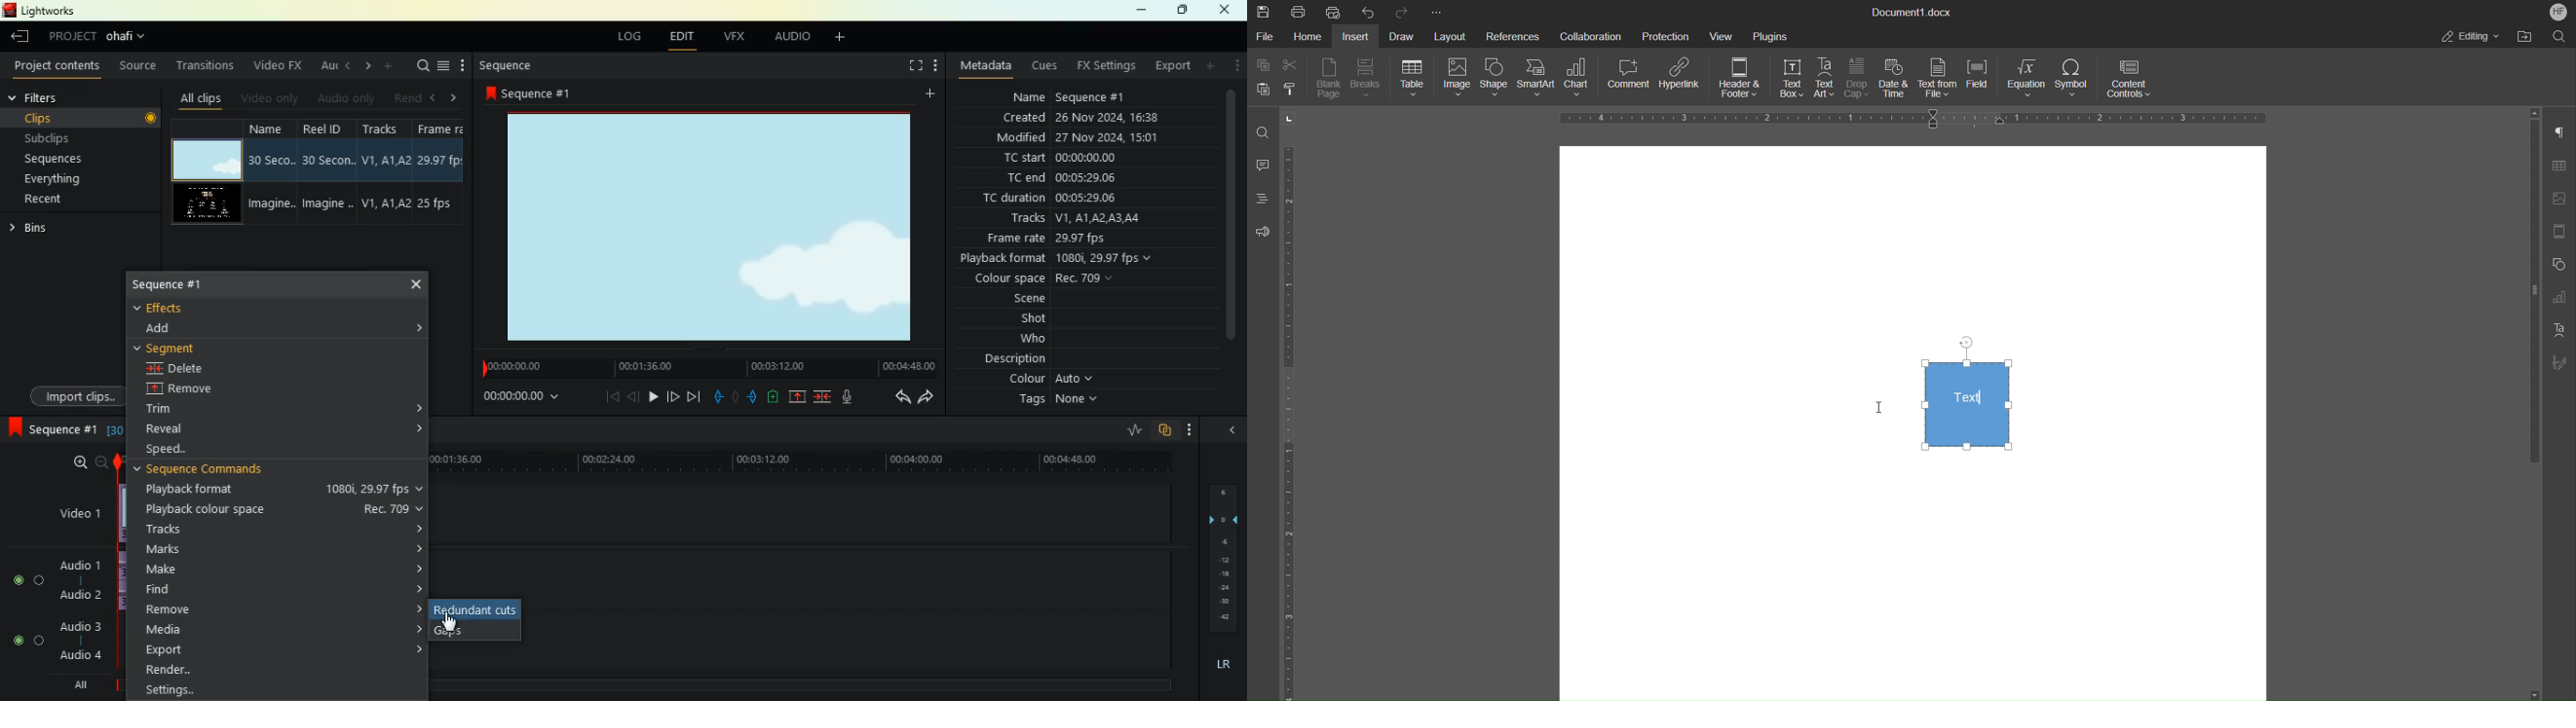  What do you see at coordinates (1035, 300) in the screenshot?
I see `scene` at bounding box center [1035, 300].